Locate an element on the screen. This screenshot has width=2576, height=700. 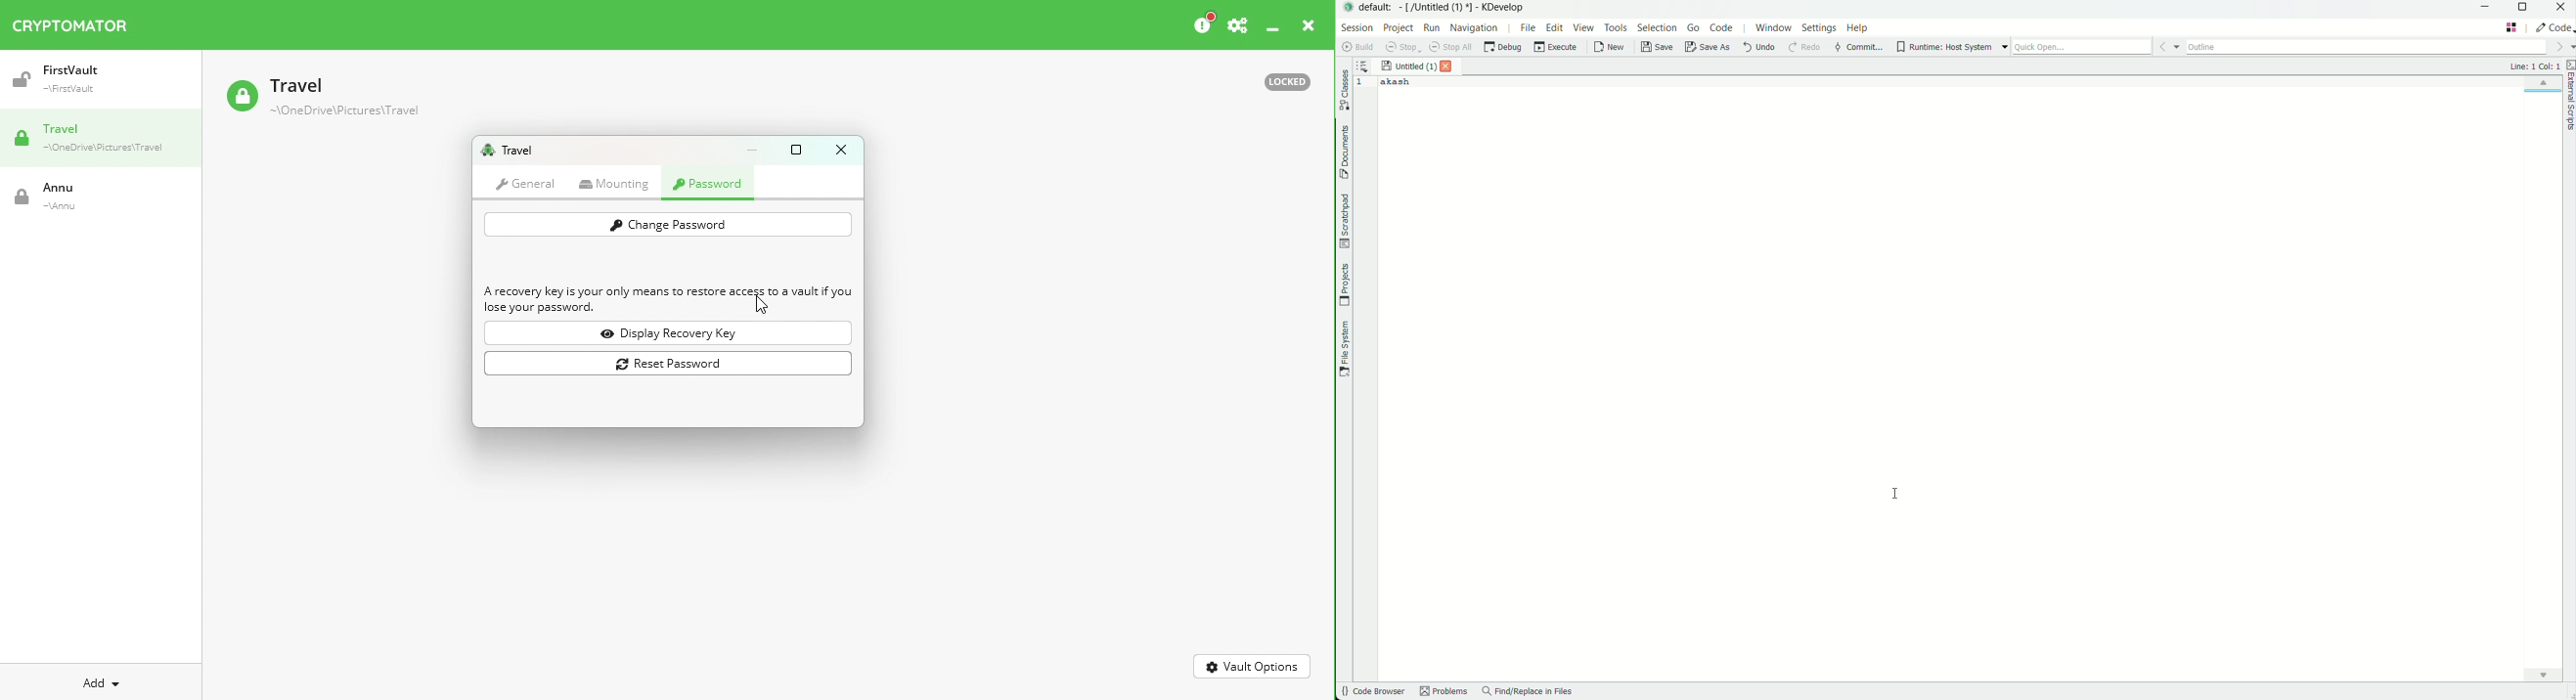
Preferences is located at coordinates (1237, 26).